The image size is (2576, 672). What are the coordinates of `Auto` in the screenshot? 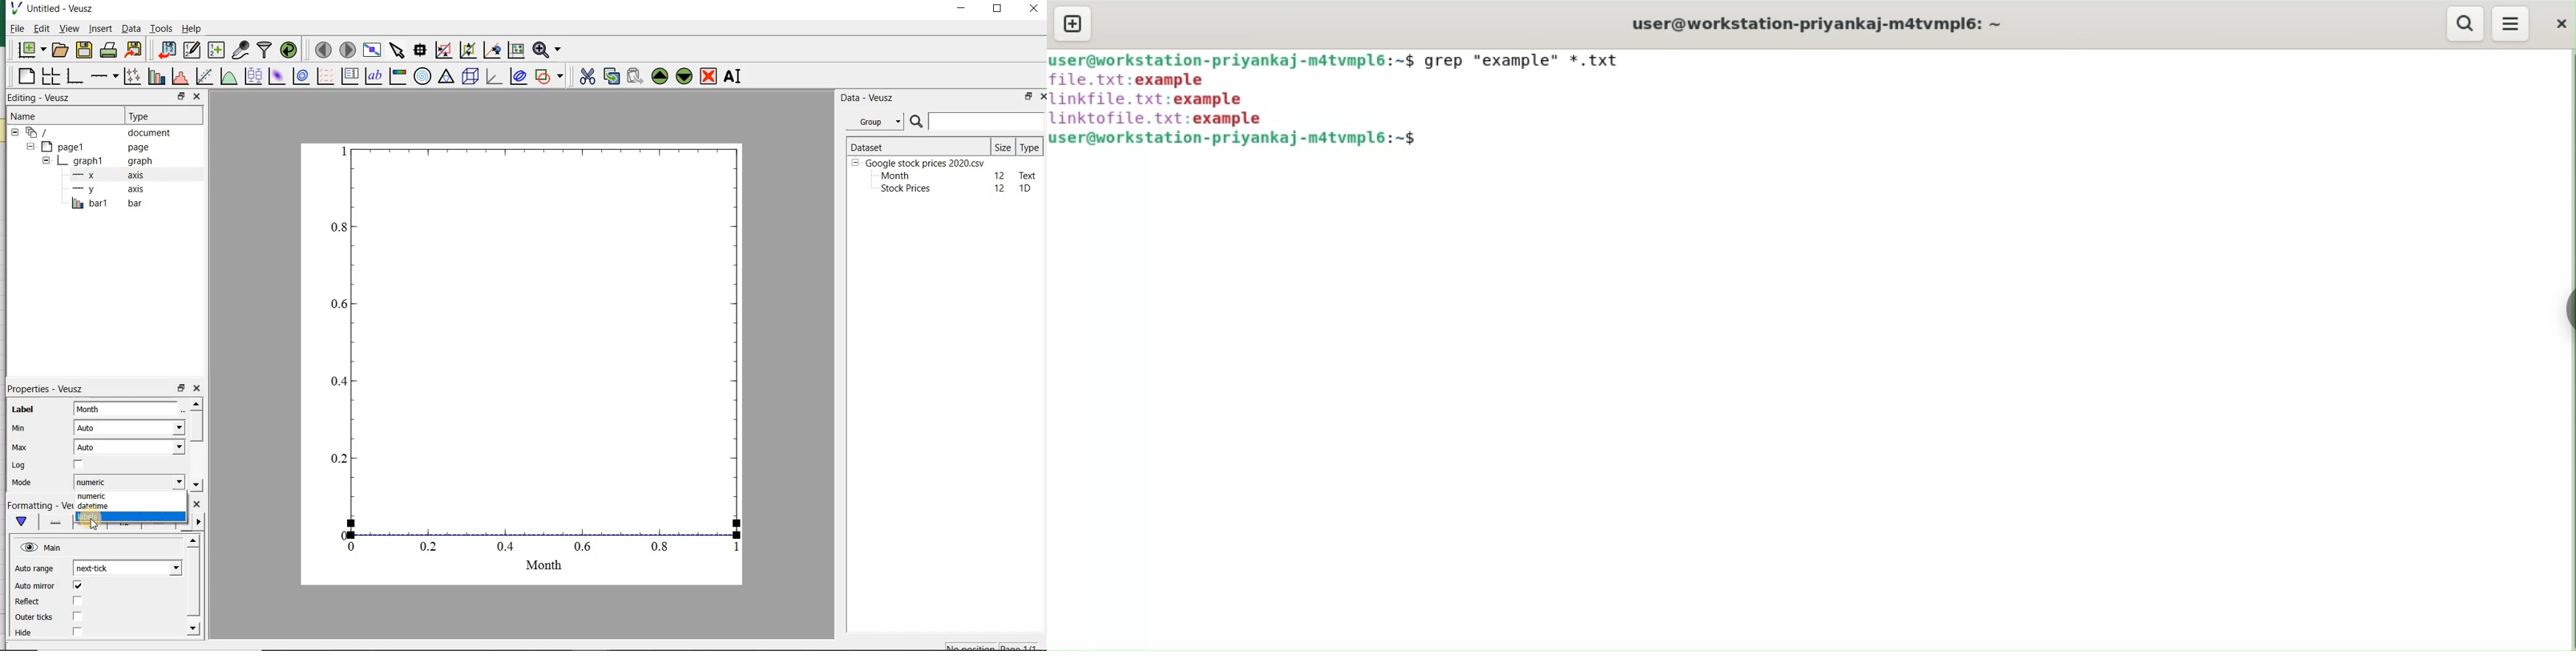 It's located at (129, 428).